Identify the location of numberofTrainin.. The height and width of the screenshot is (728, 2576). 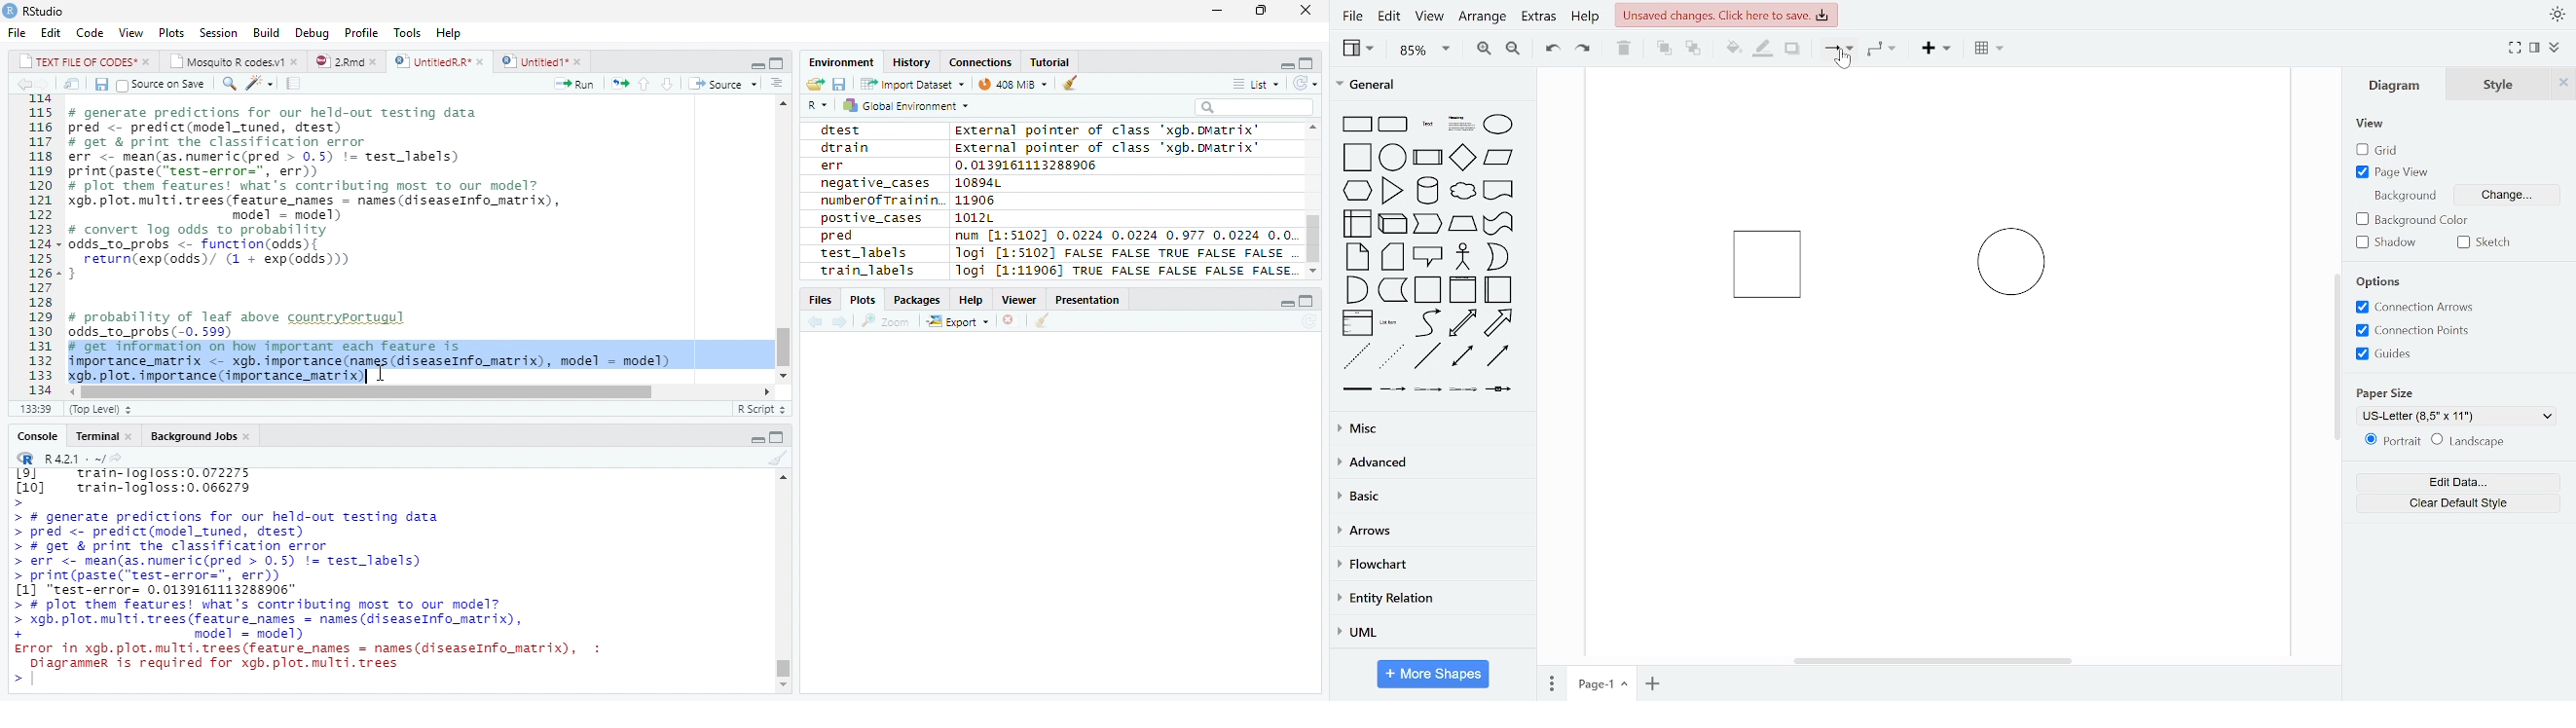
(880, 200).